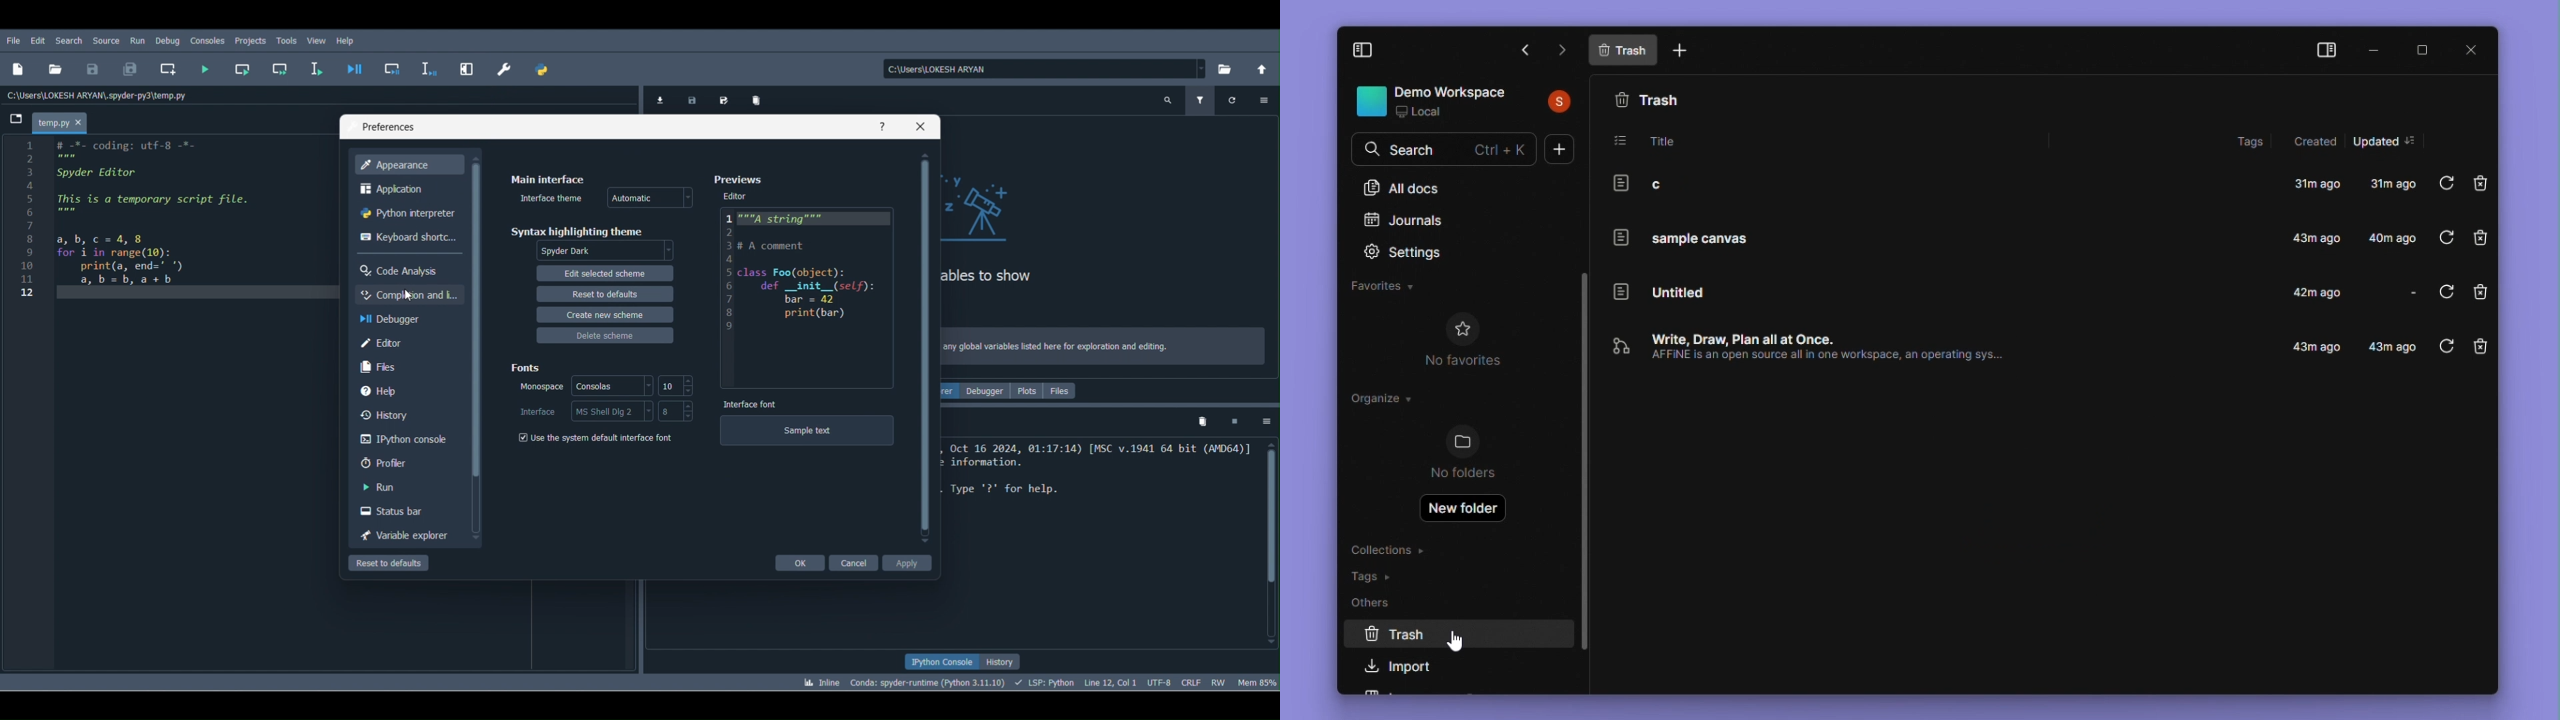 The width and height of the screenshot is (2576, 728). I want to click on Tags, so click(1378, 576).